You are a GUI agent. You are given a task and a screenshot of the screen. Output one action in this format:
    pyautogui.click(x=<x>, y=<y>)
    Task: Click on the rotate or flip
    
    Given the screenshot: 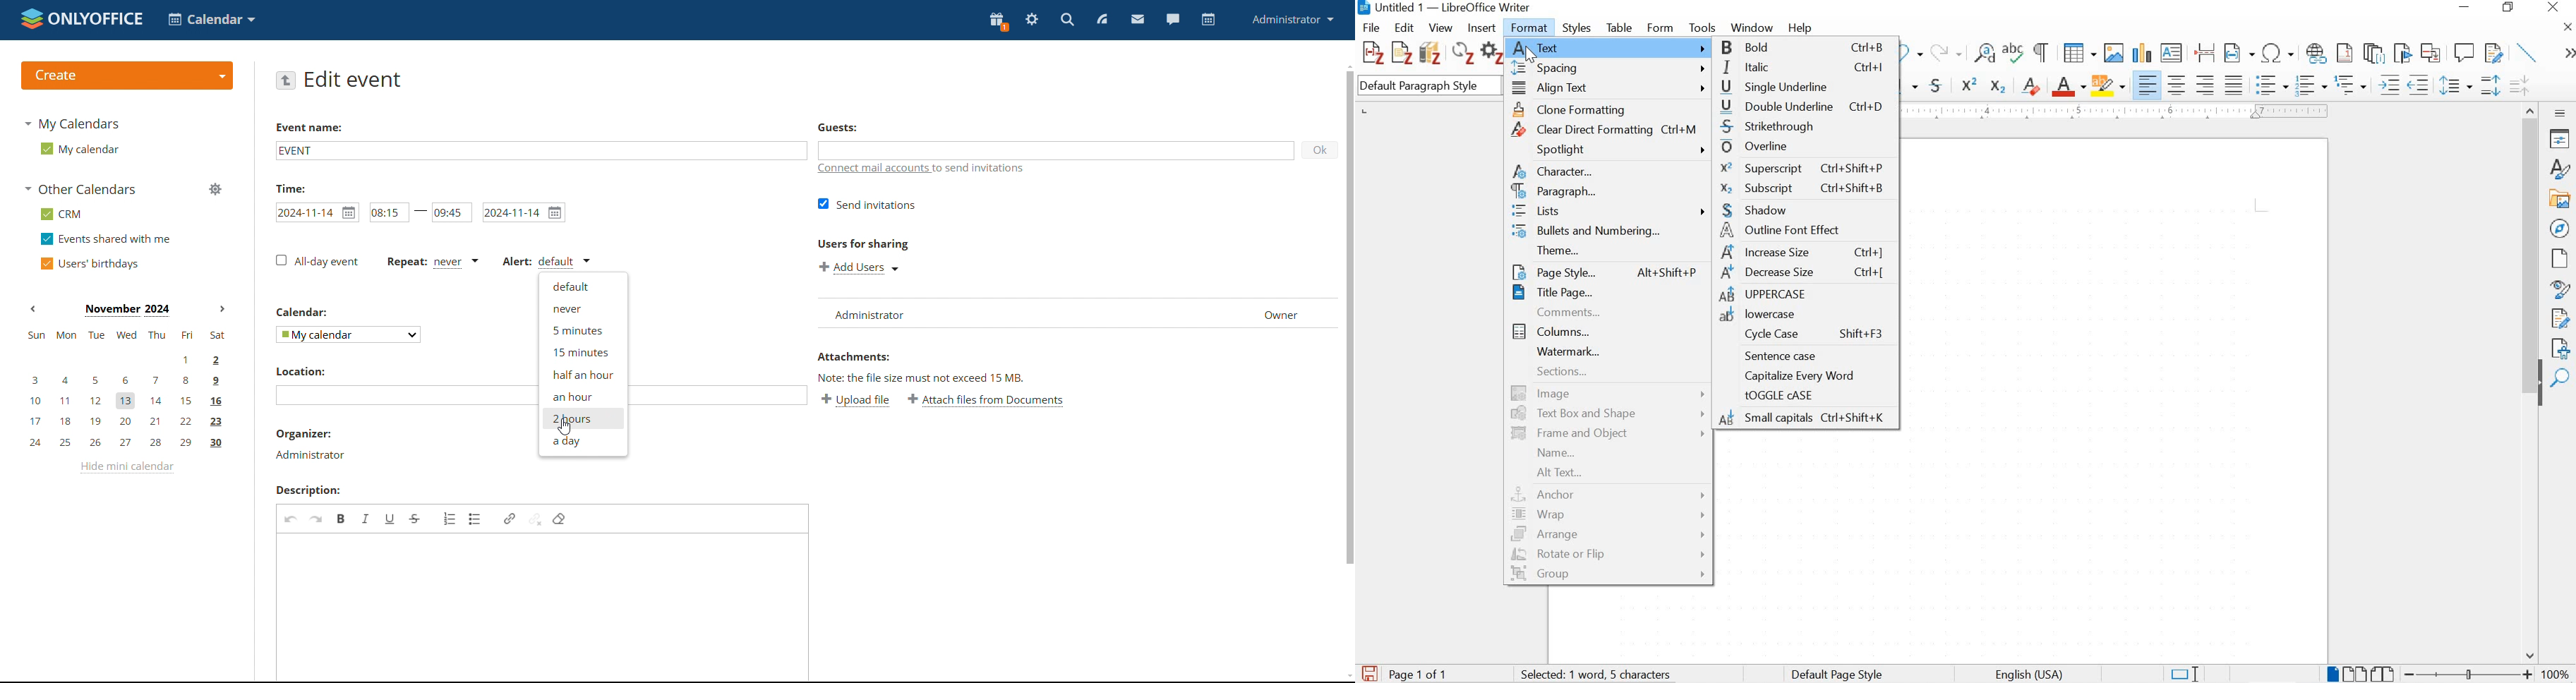 What is the action you would take?
    pyautogui.click(x=1608, y=553)
    